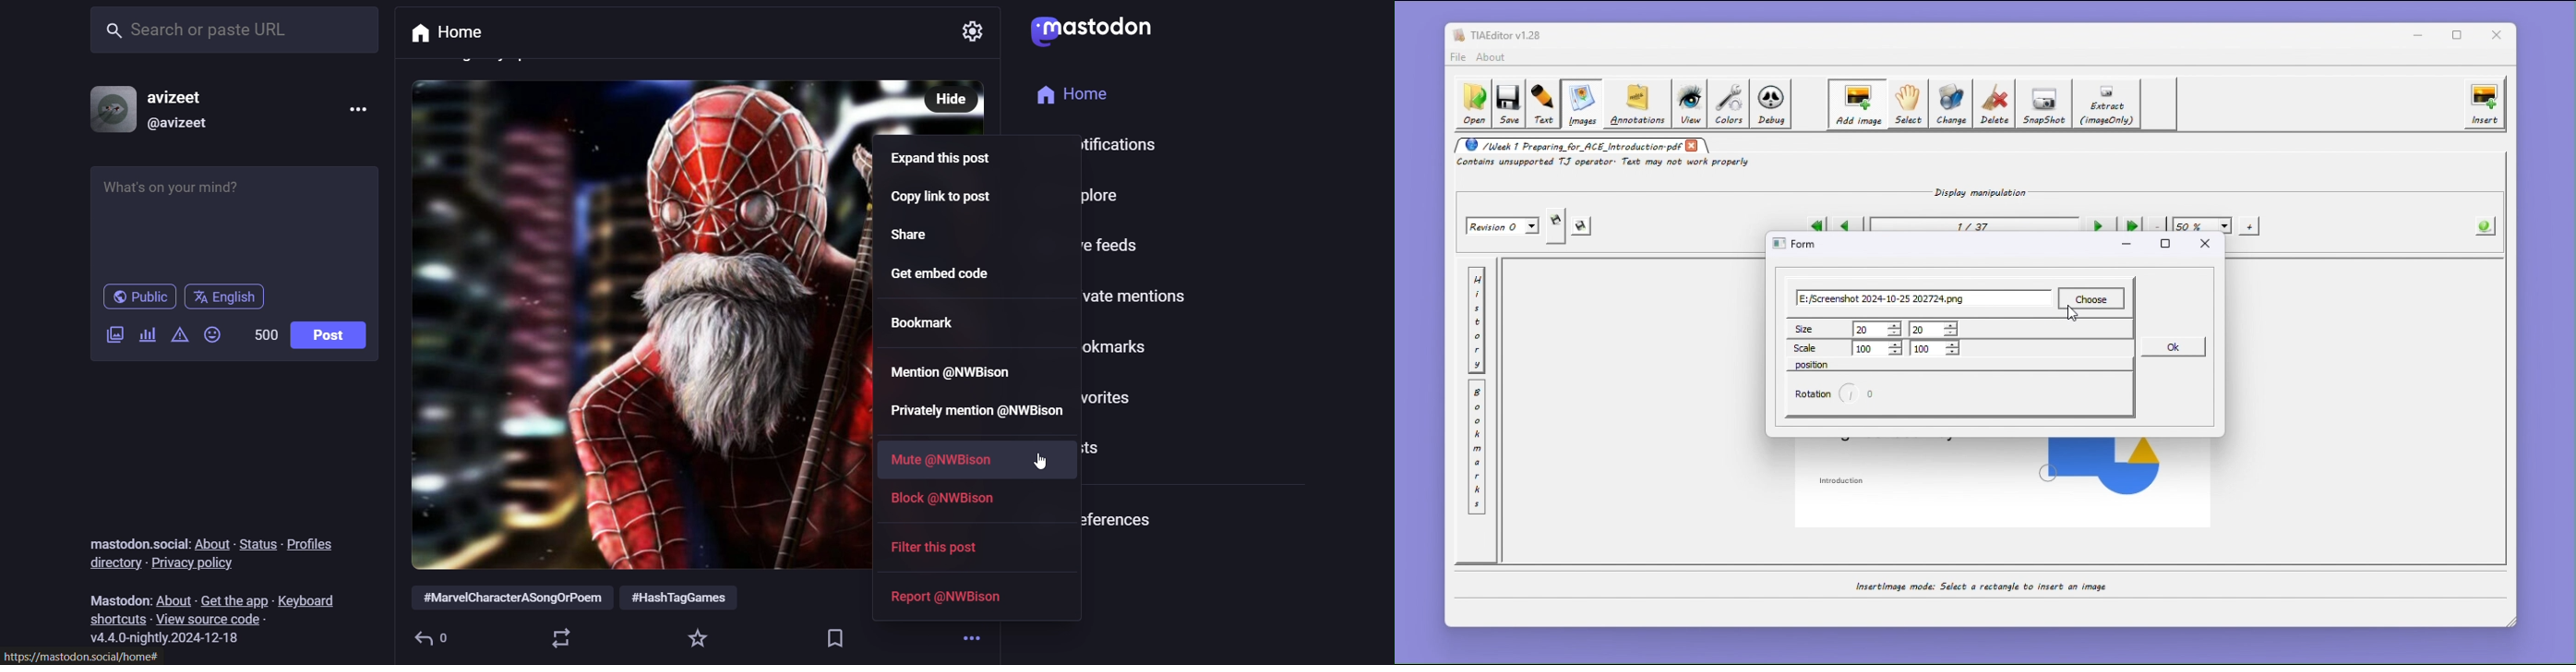 The width and height of the screenshot is (2576, 672). Describe the element at coordinates (942, 96) in the screenshot. I see `hide` at that location.